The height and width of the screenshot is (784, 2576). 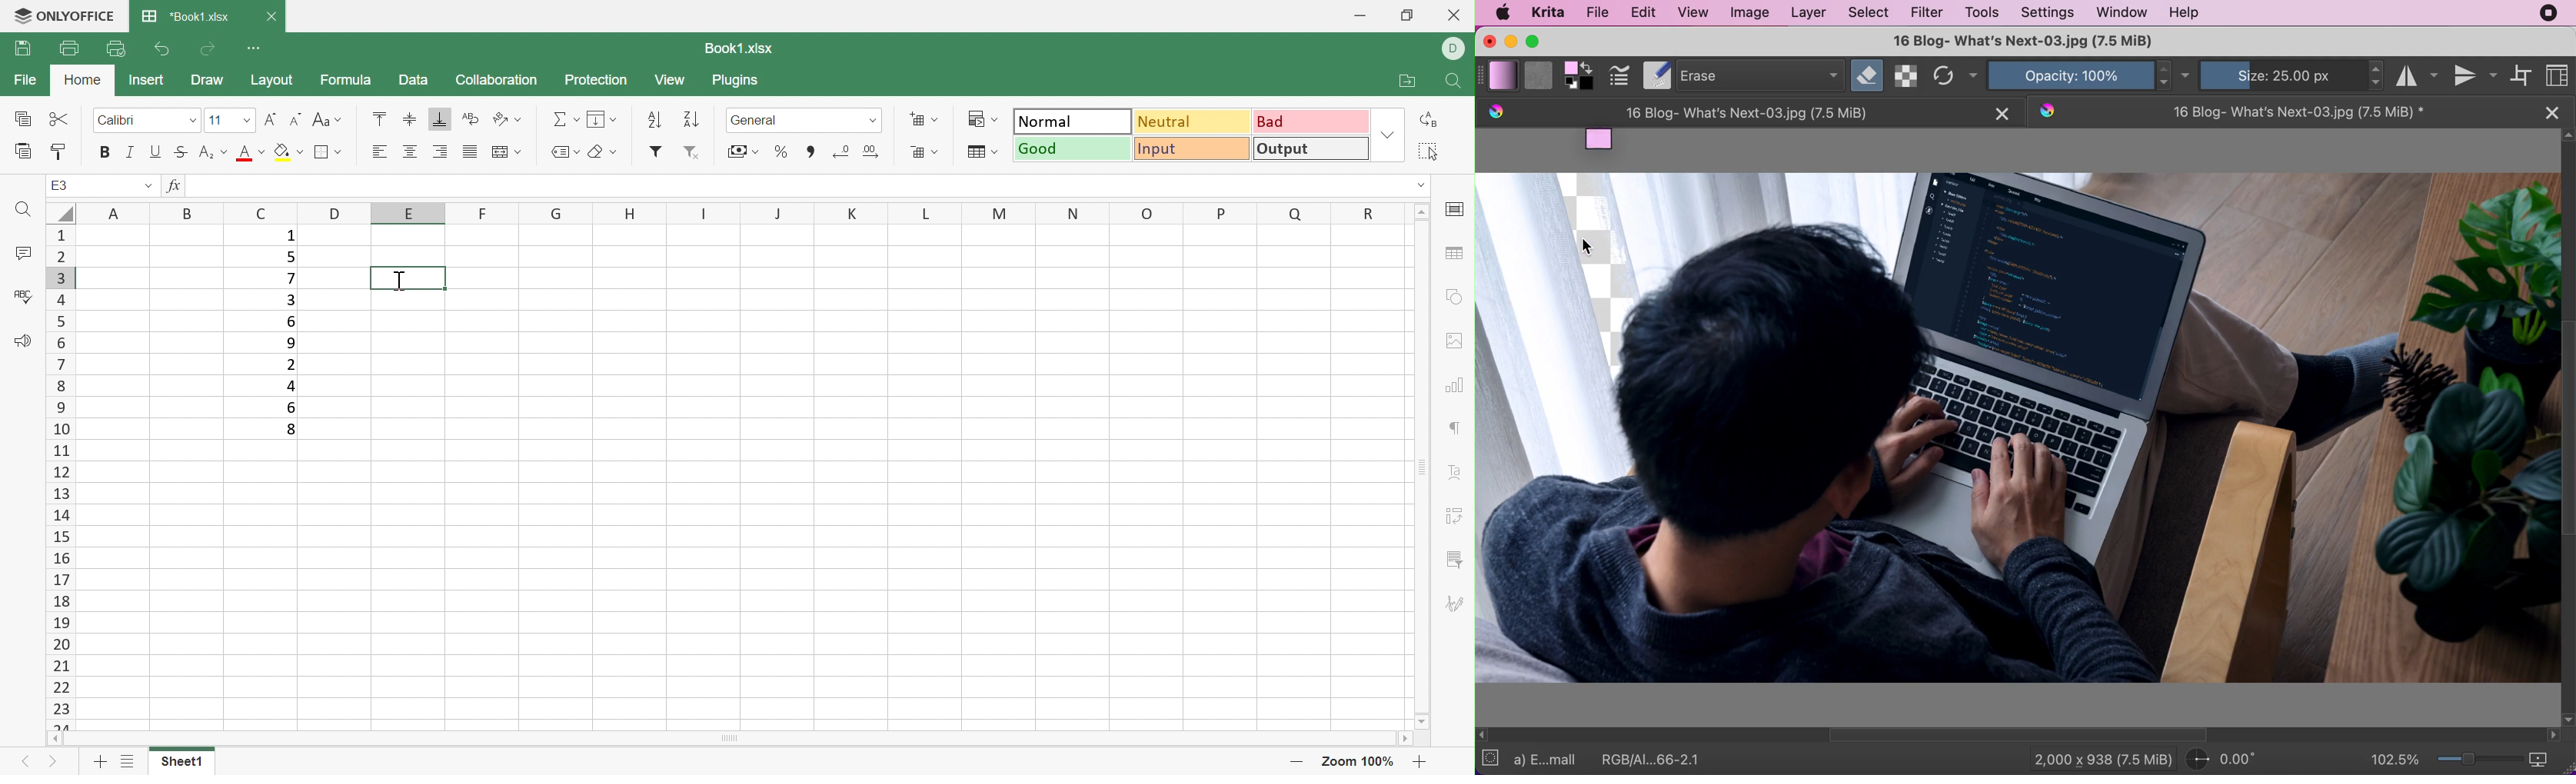 What do you see at coordinates (289, 237) in the screenshot?
I see `1` at bounding box center [289, 237].